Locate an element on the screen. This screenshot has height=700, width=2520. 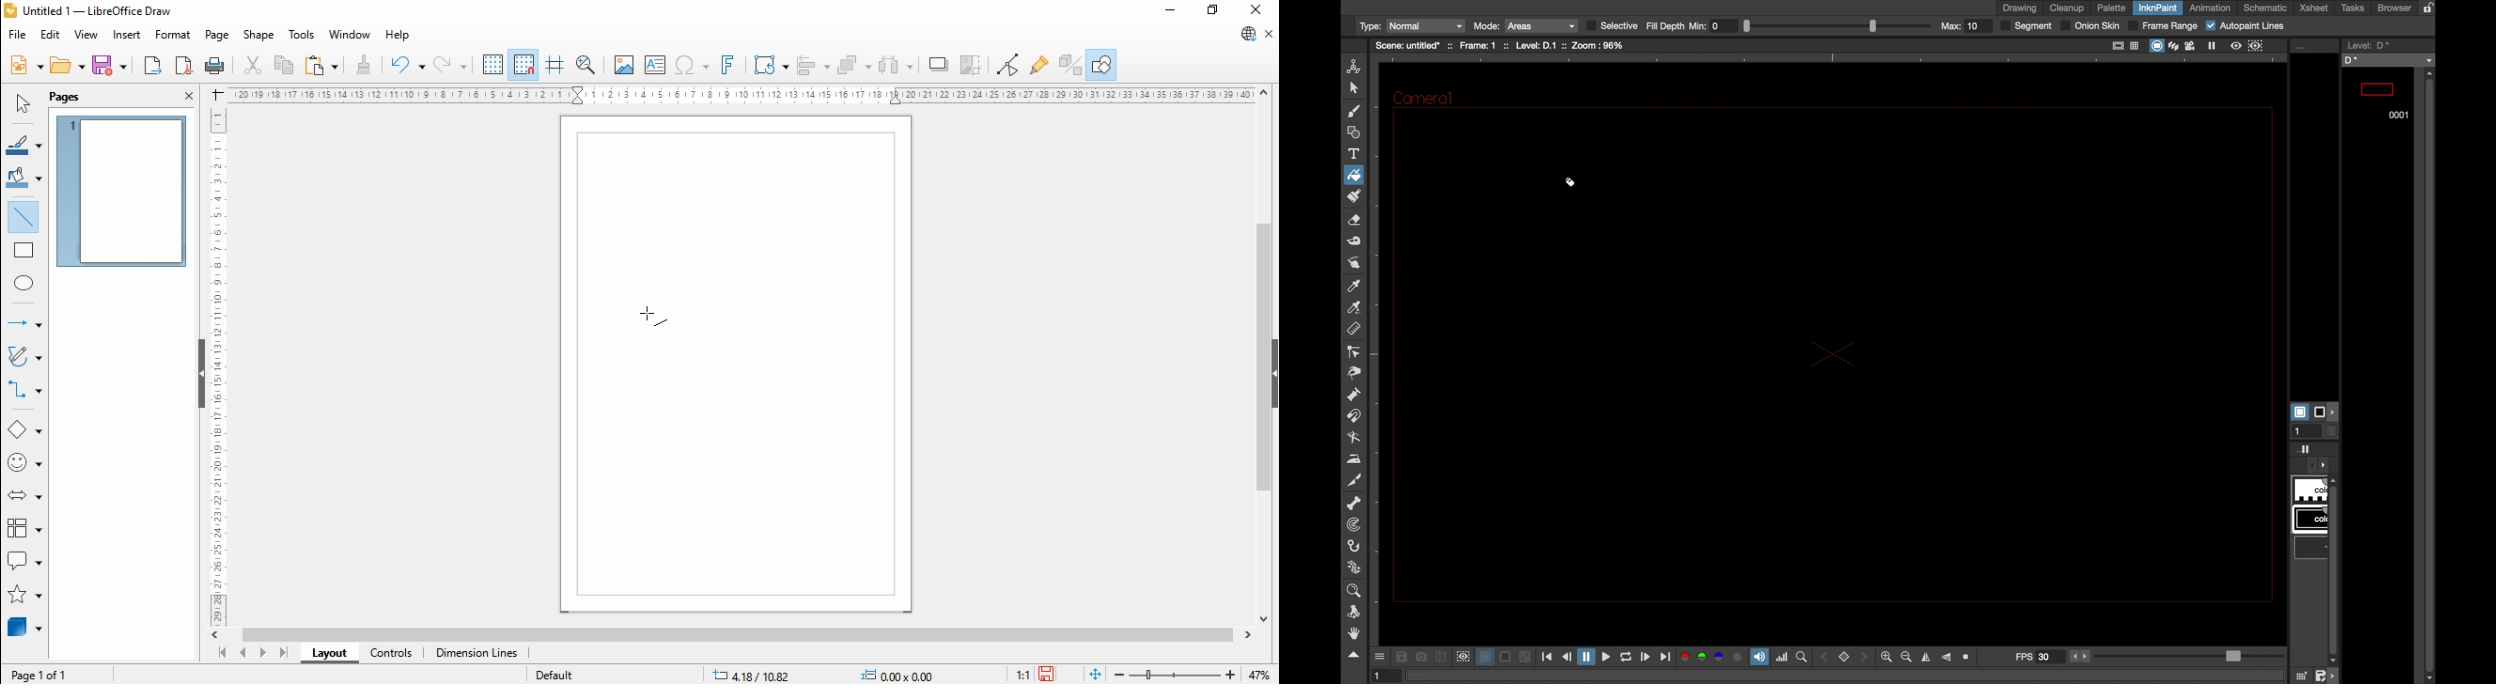
symbol shapes is located at coordinates (24, 463).